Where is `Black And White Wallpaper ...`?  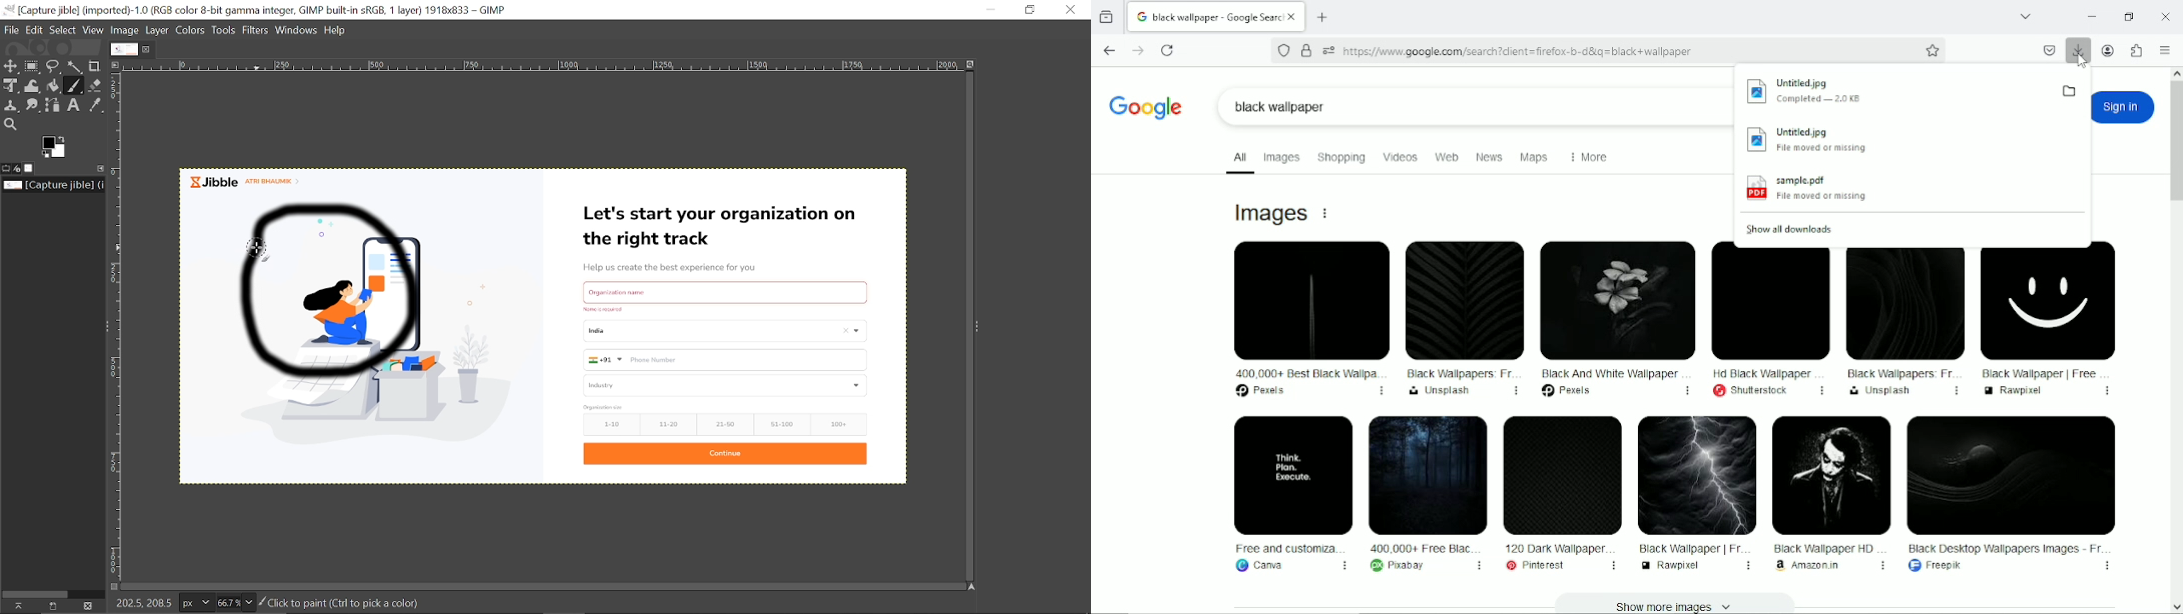 Black And White Wallpaper ... is located at coordinates (1614, 319).